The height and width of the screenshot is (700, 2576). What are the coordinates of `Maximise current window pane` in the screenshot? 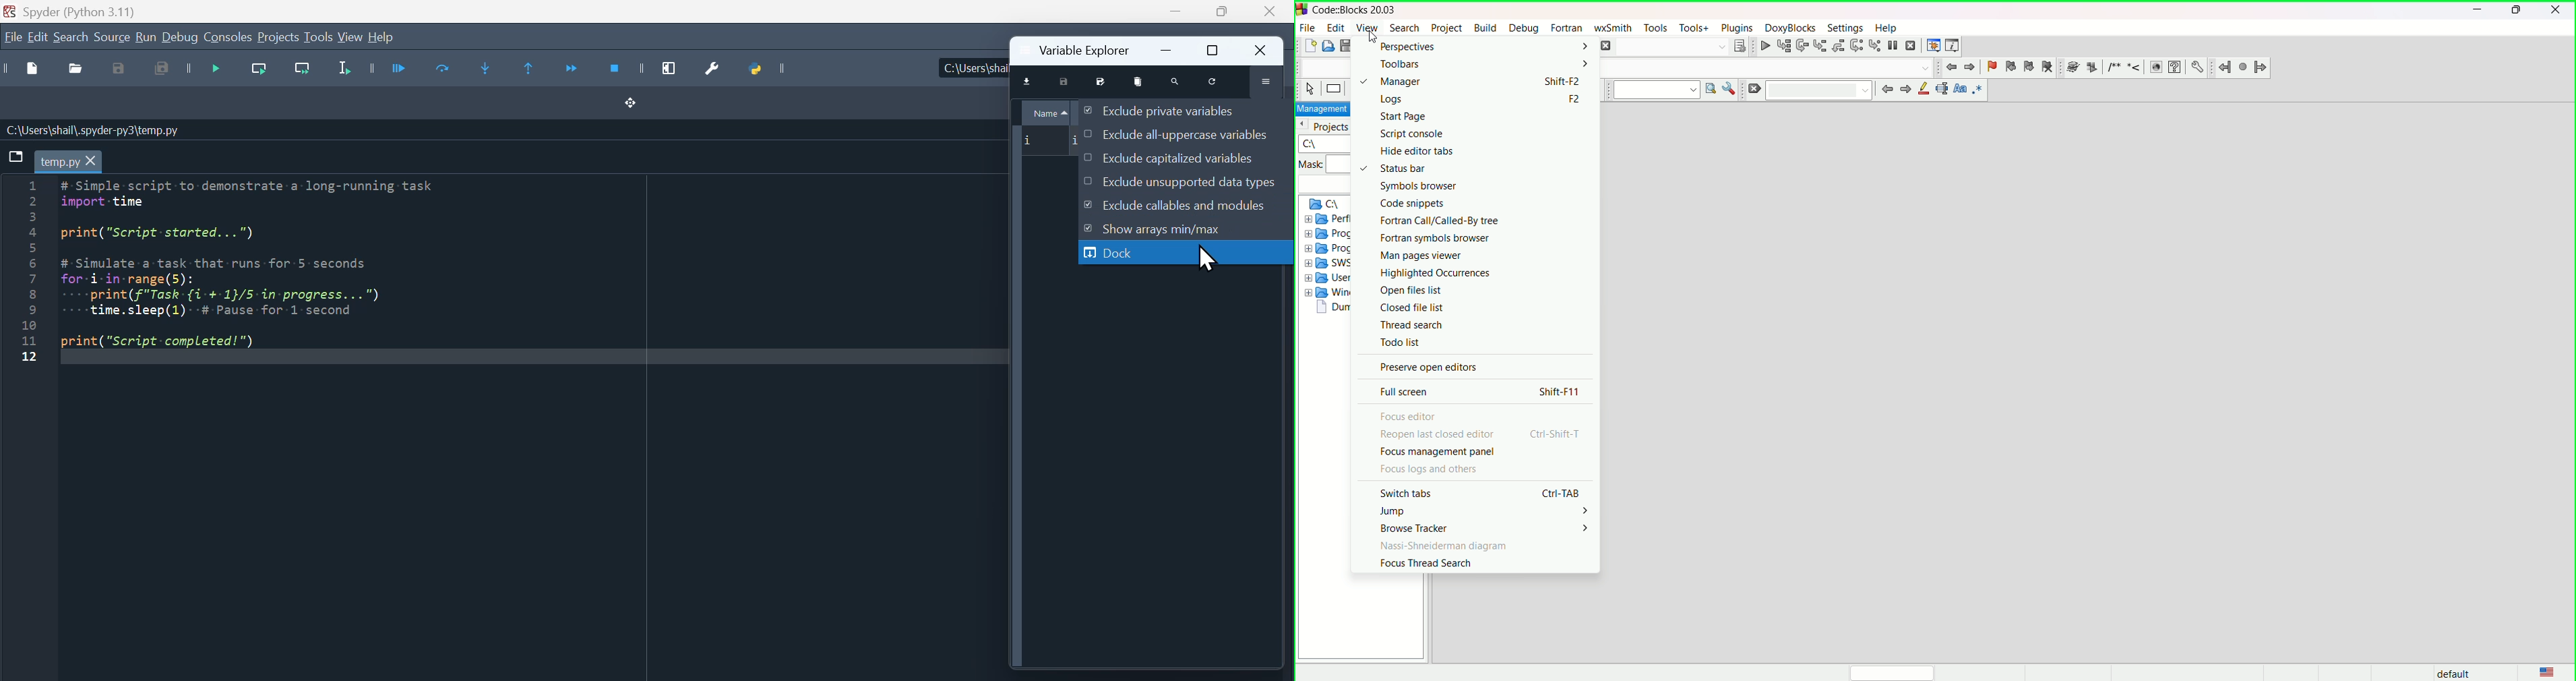 It's located at (674, 68).